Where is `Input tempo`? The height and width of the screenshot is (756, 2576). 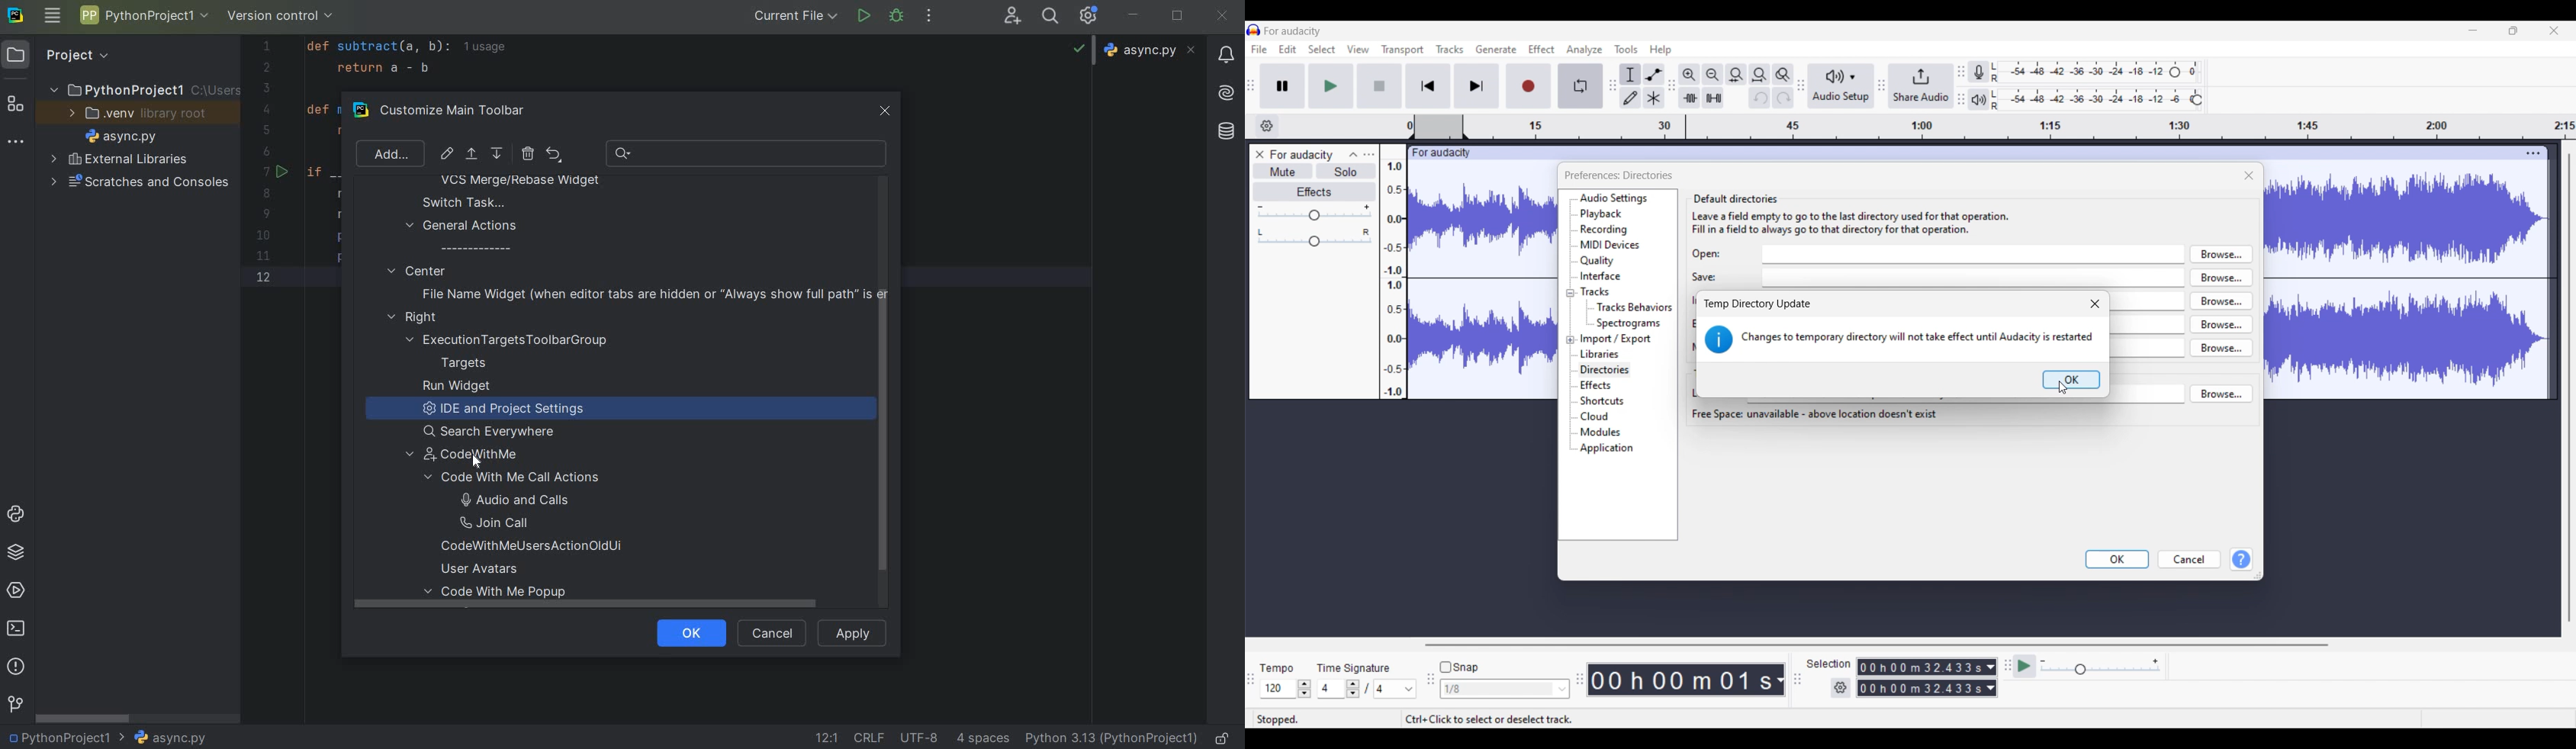 Input tempo is located at coordinates (1278, 689).